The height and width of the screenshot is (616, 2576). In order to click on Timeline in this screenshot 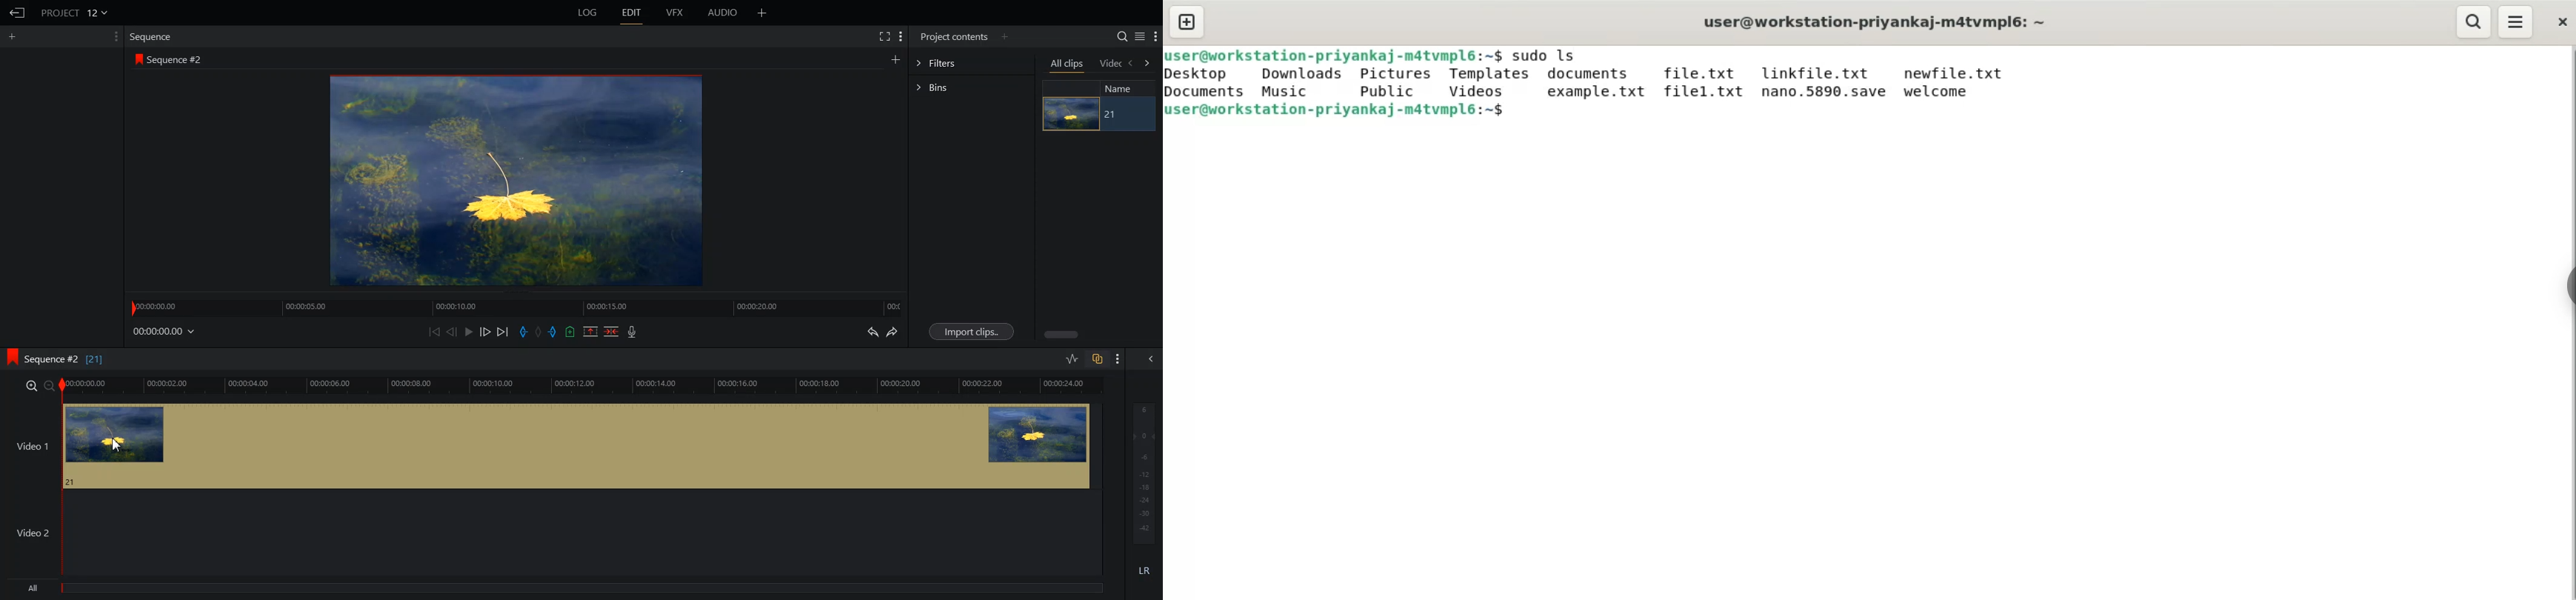, I will do `click(582, 386)`.